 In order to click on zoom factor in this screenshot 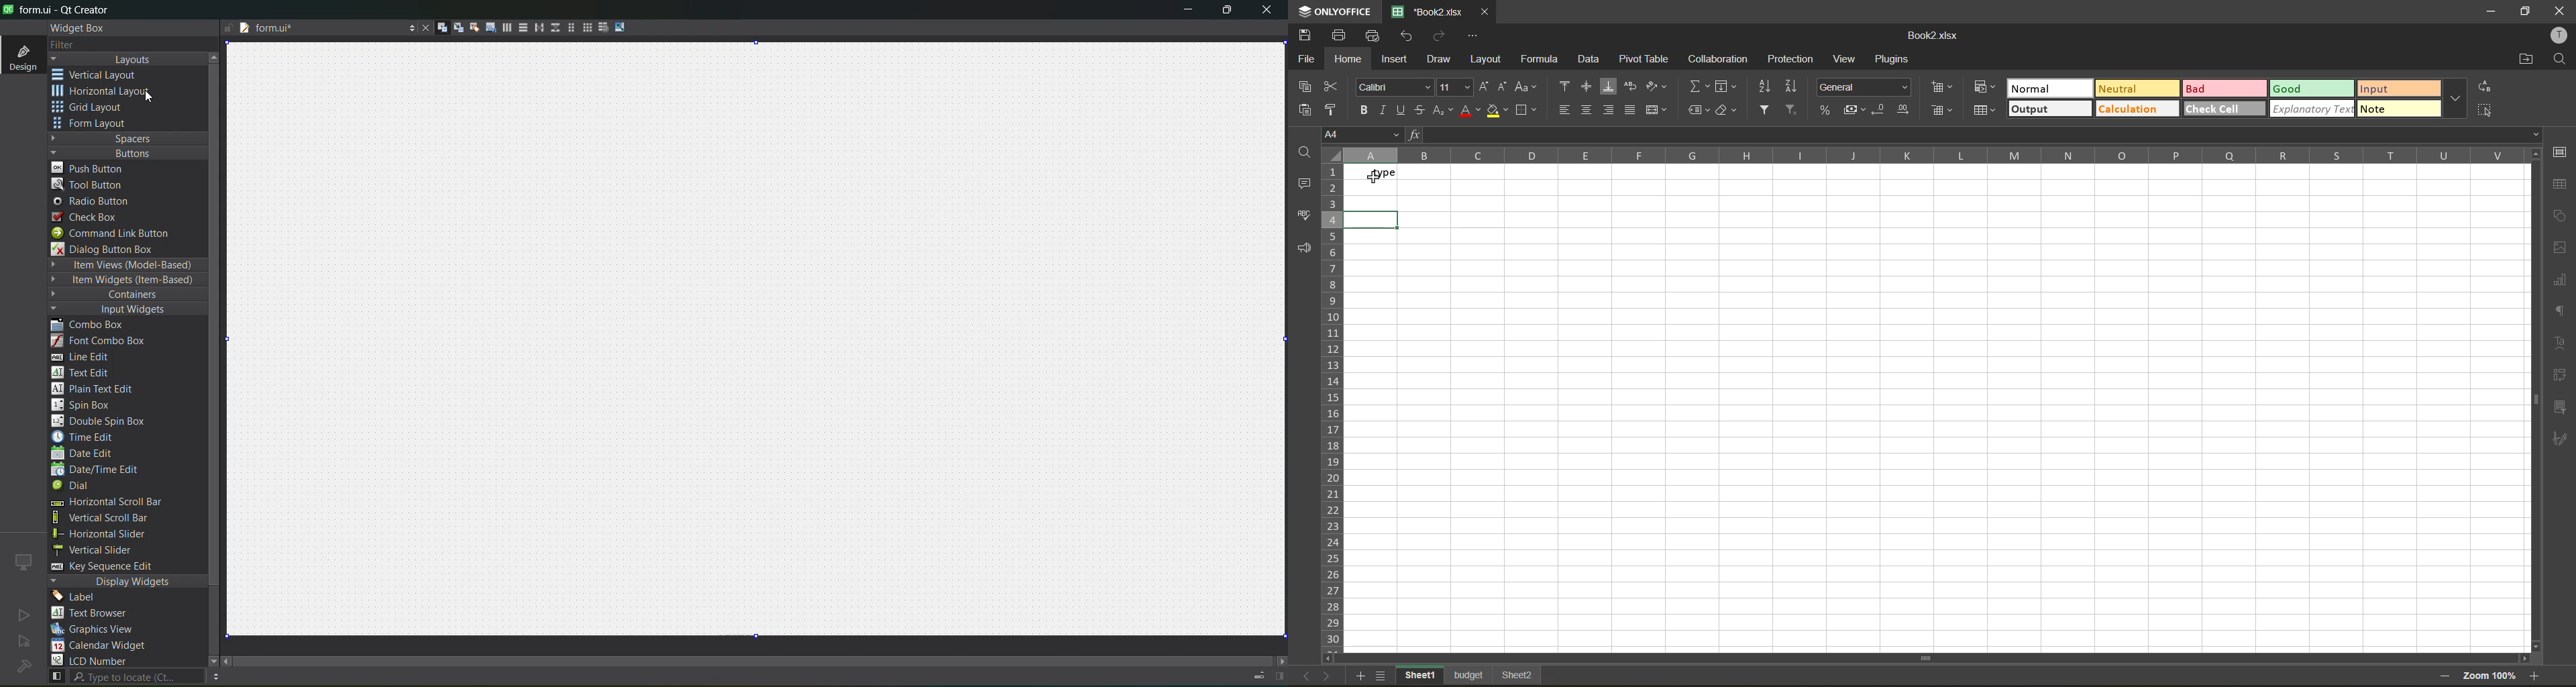, I will do `click(2491, 677)`.